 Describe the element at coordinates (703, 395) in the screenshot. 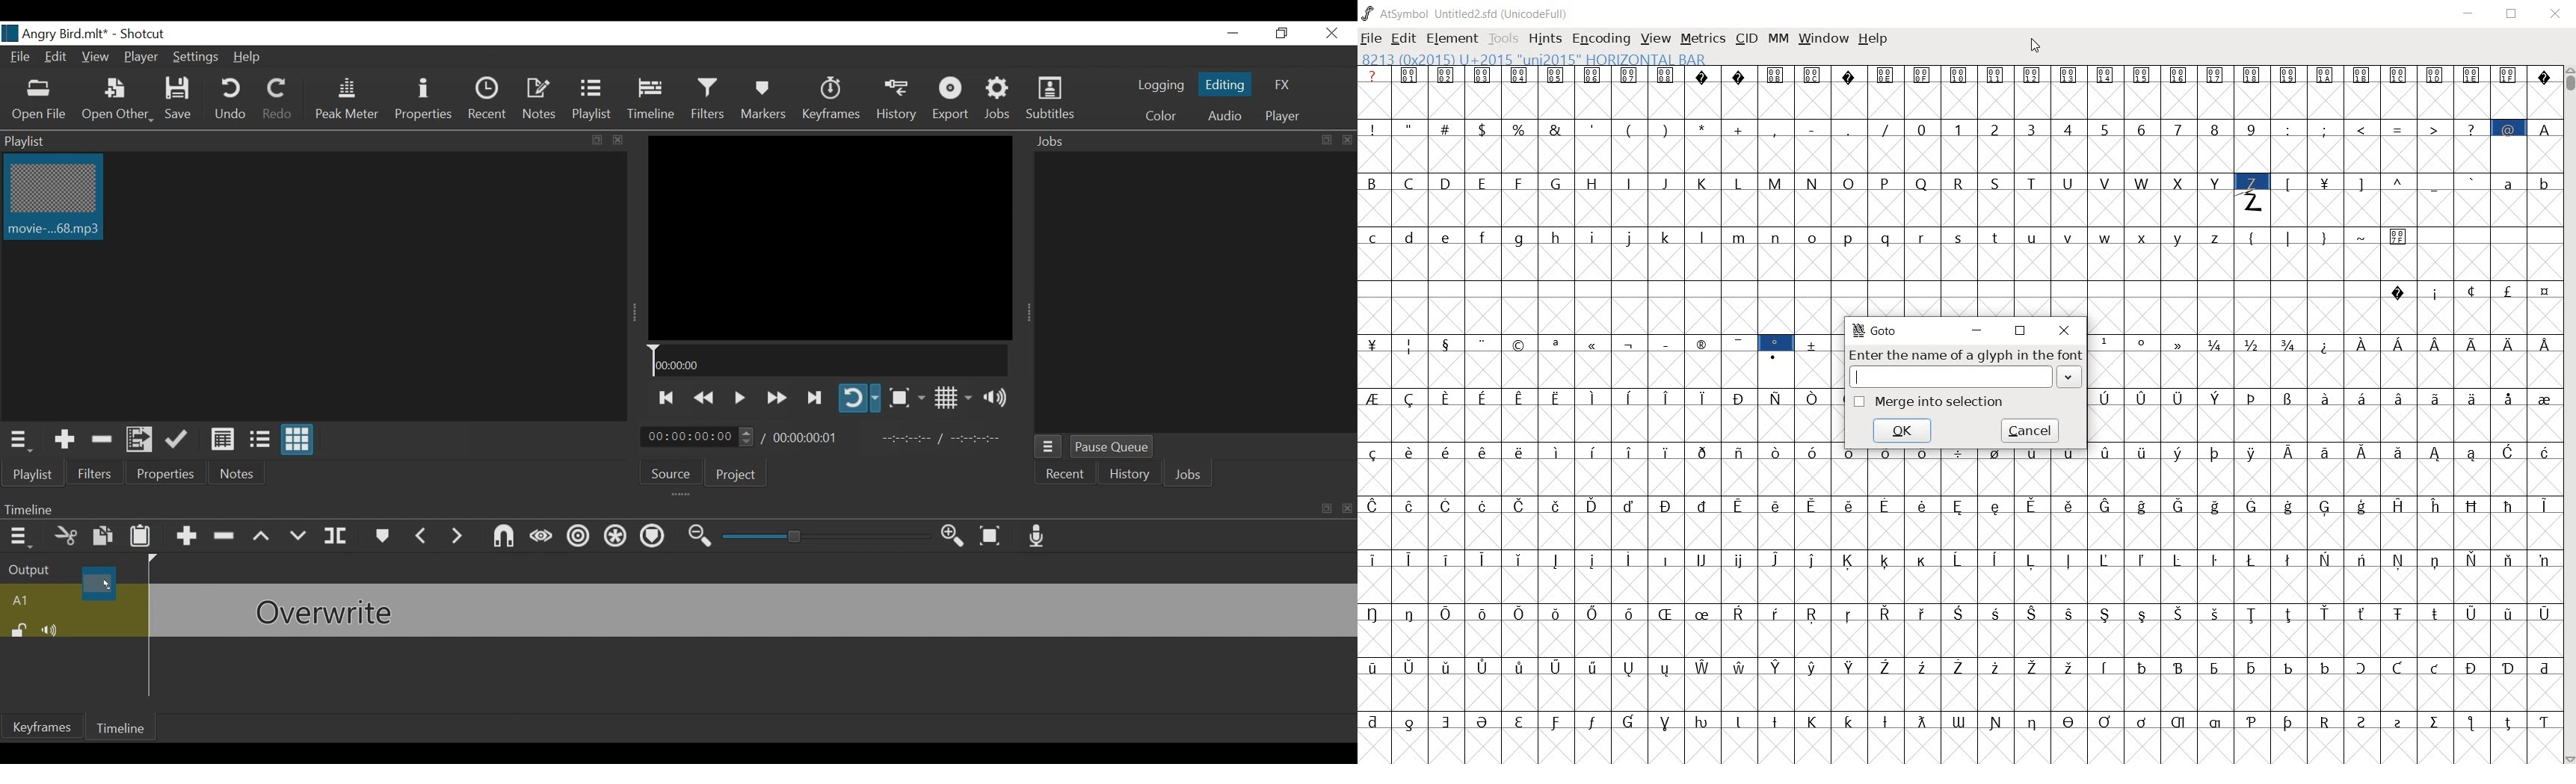

I see `Play quickly backward` at that location.